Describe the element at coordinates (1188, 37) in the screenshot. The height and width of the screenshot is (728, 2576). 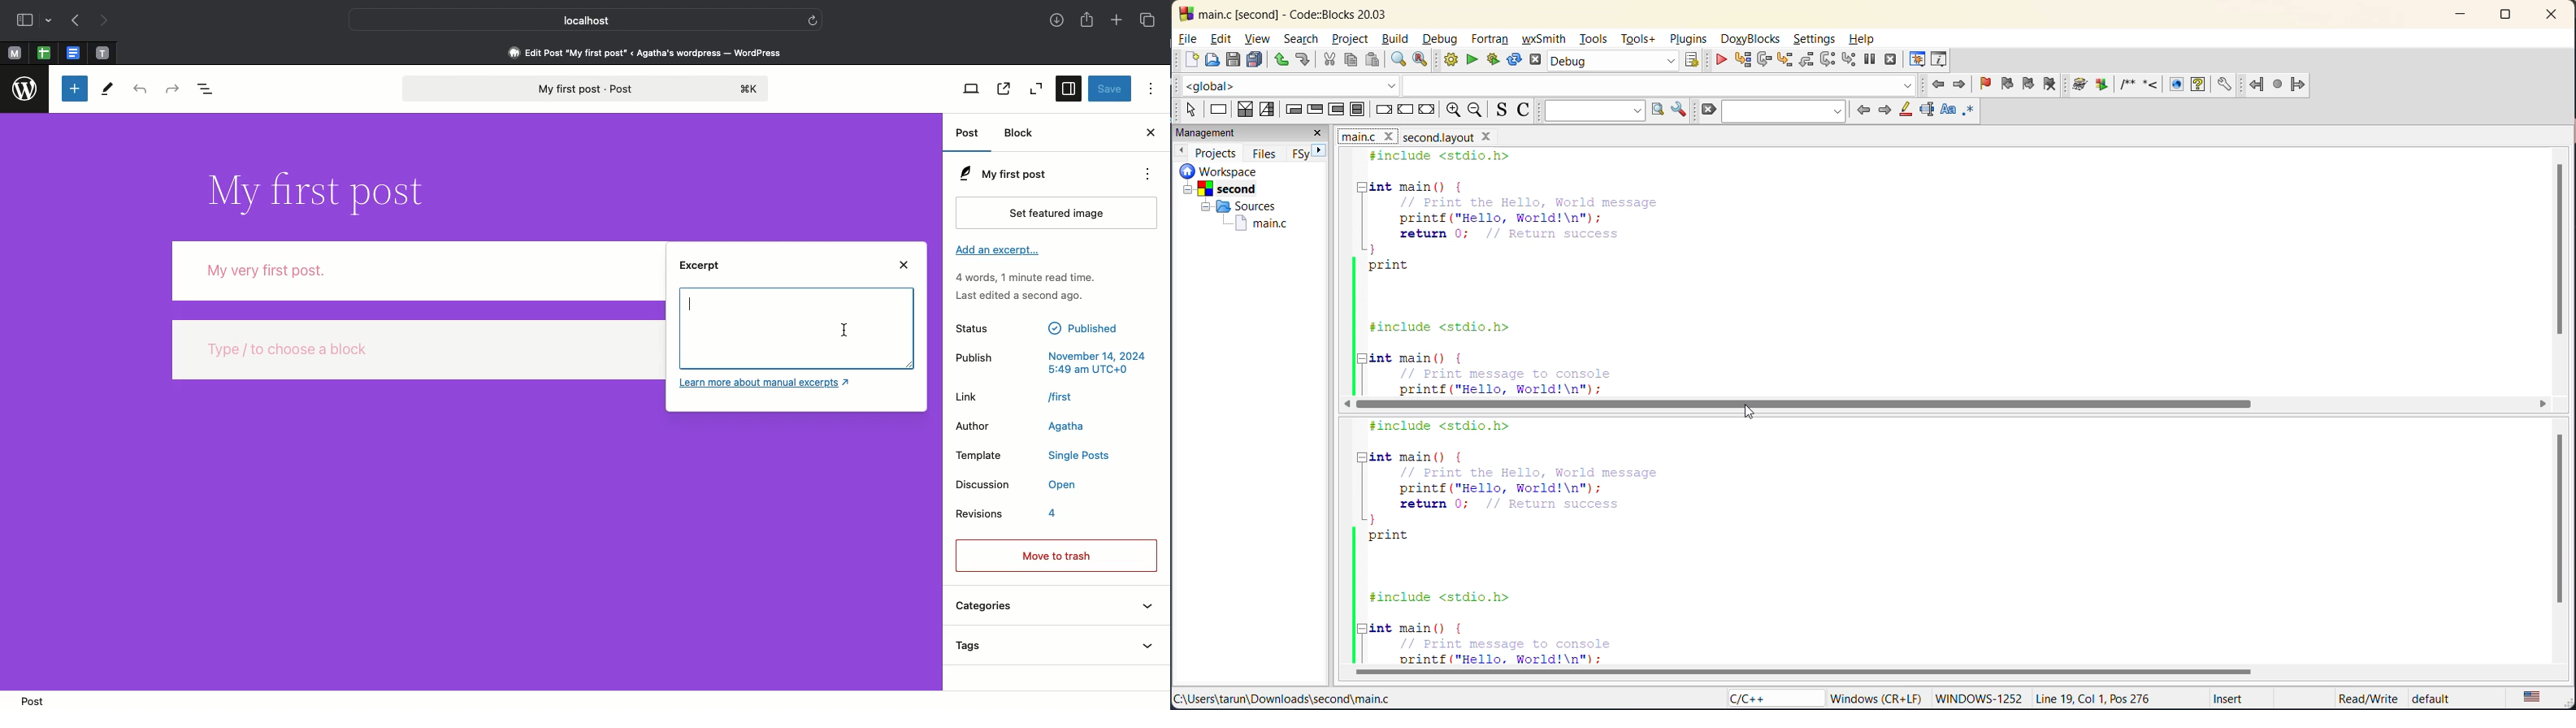
I see `file` at that location.